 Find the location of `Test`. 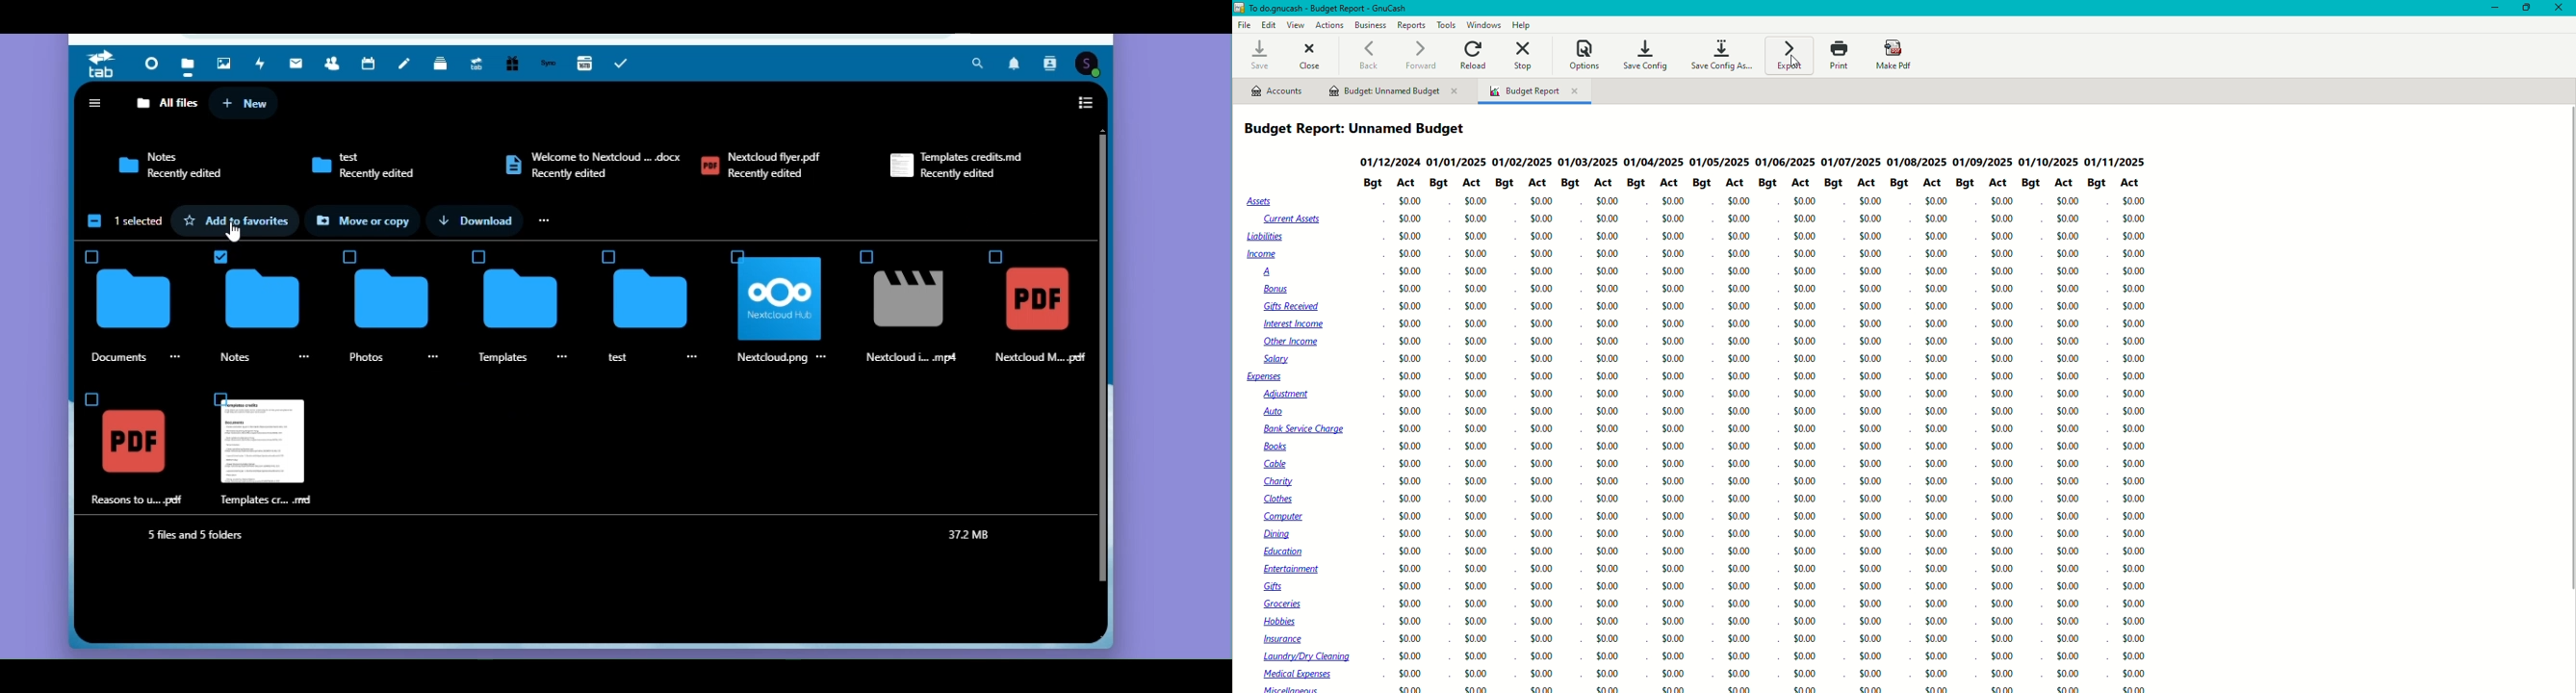

Test is located at coordinates (618, 356).